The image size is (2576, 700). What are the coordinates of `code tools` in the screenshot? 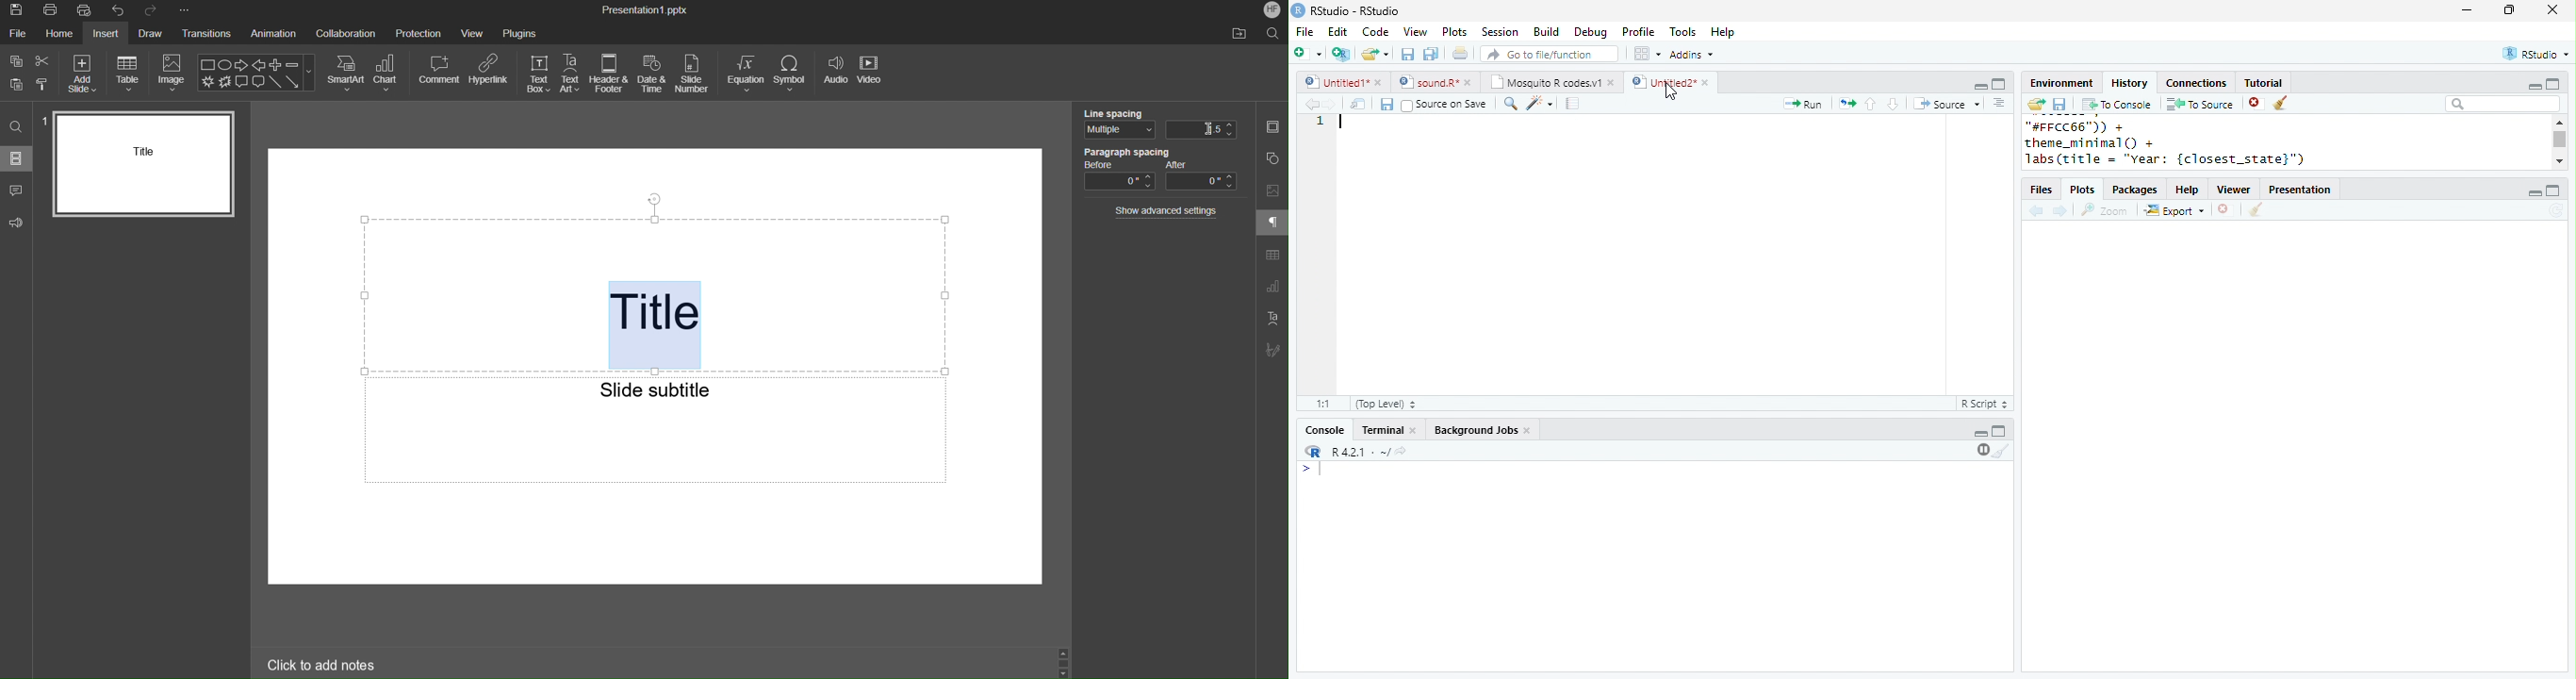 It's located at (1539, 103).